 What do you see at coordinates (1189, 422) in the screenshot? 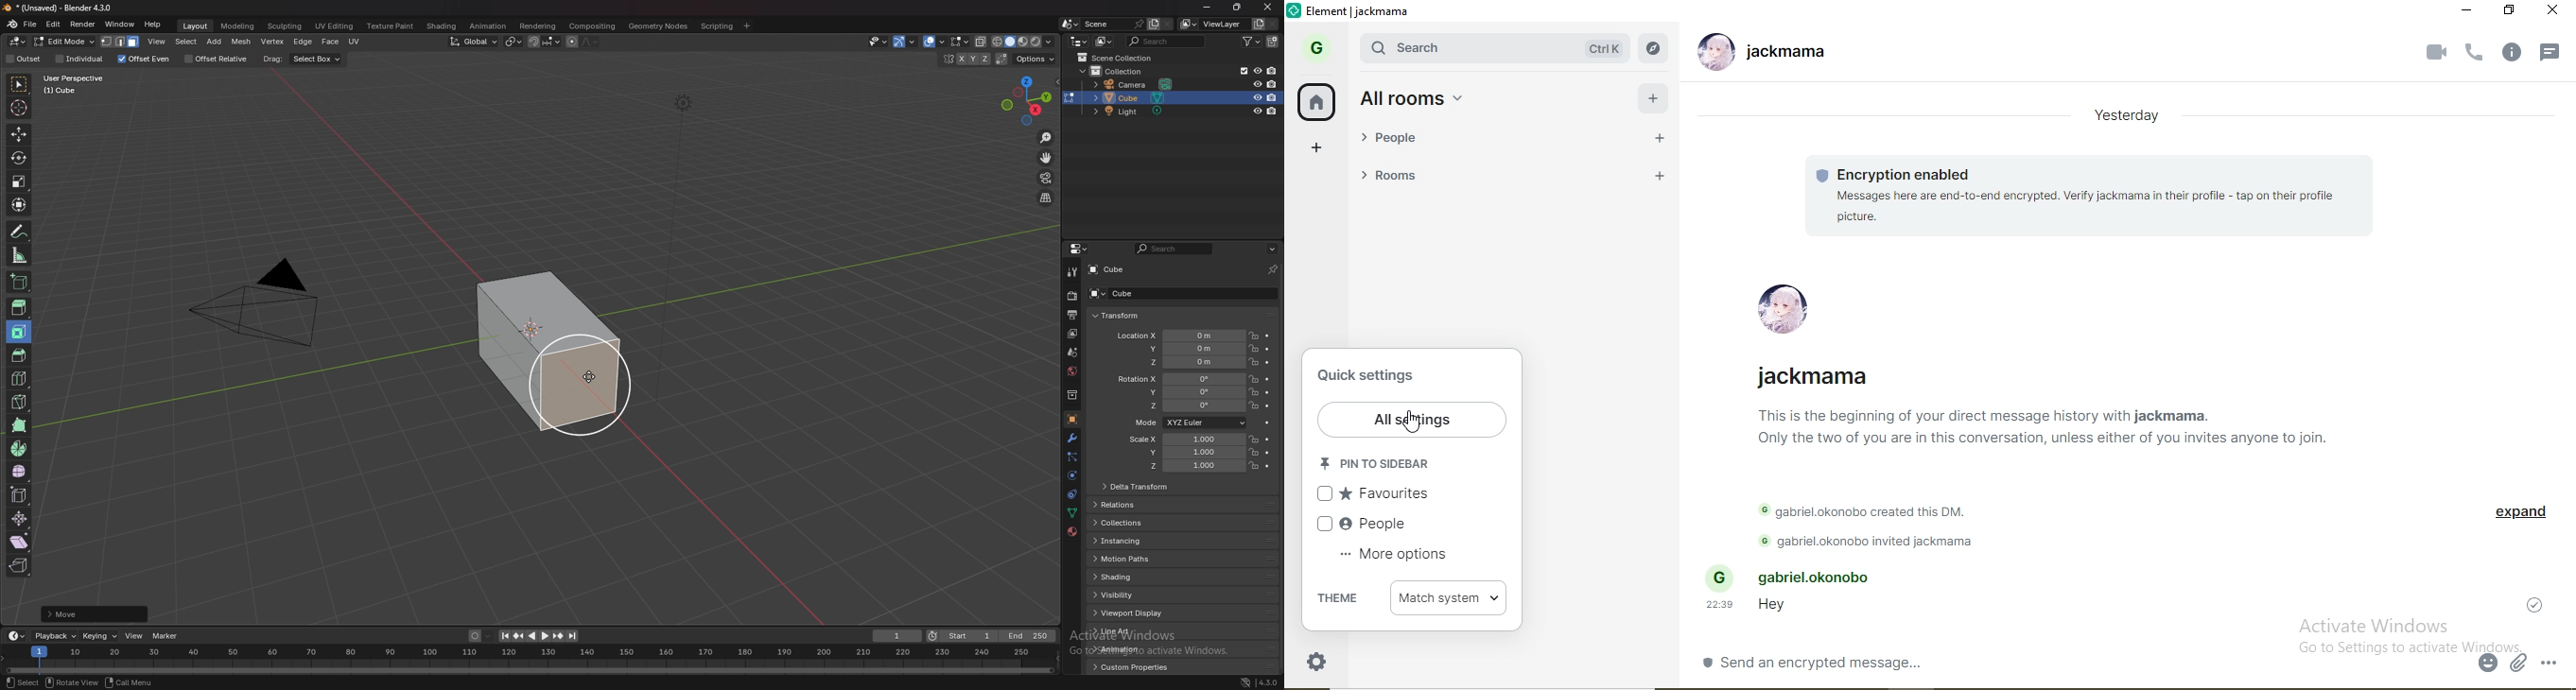
I see `mode` at bounding box center [1189, 422].